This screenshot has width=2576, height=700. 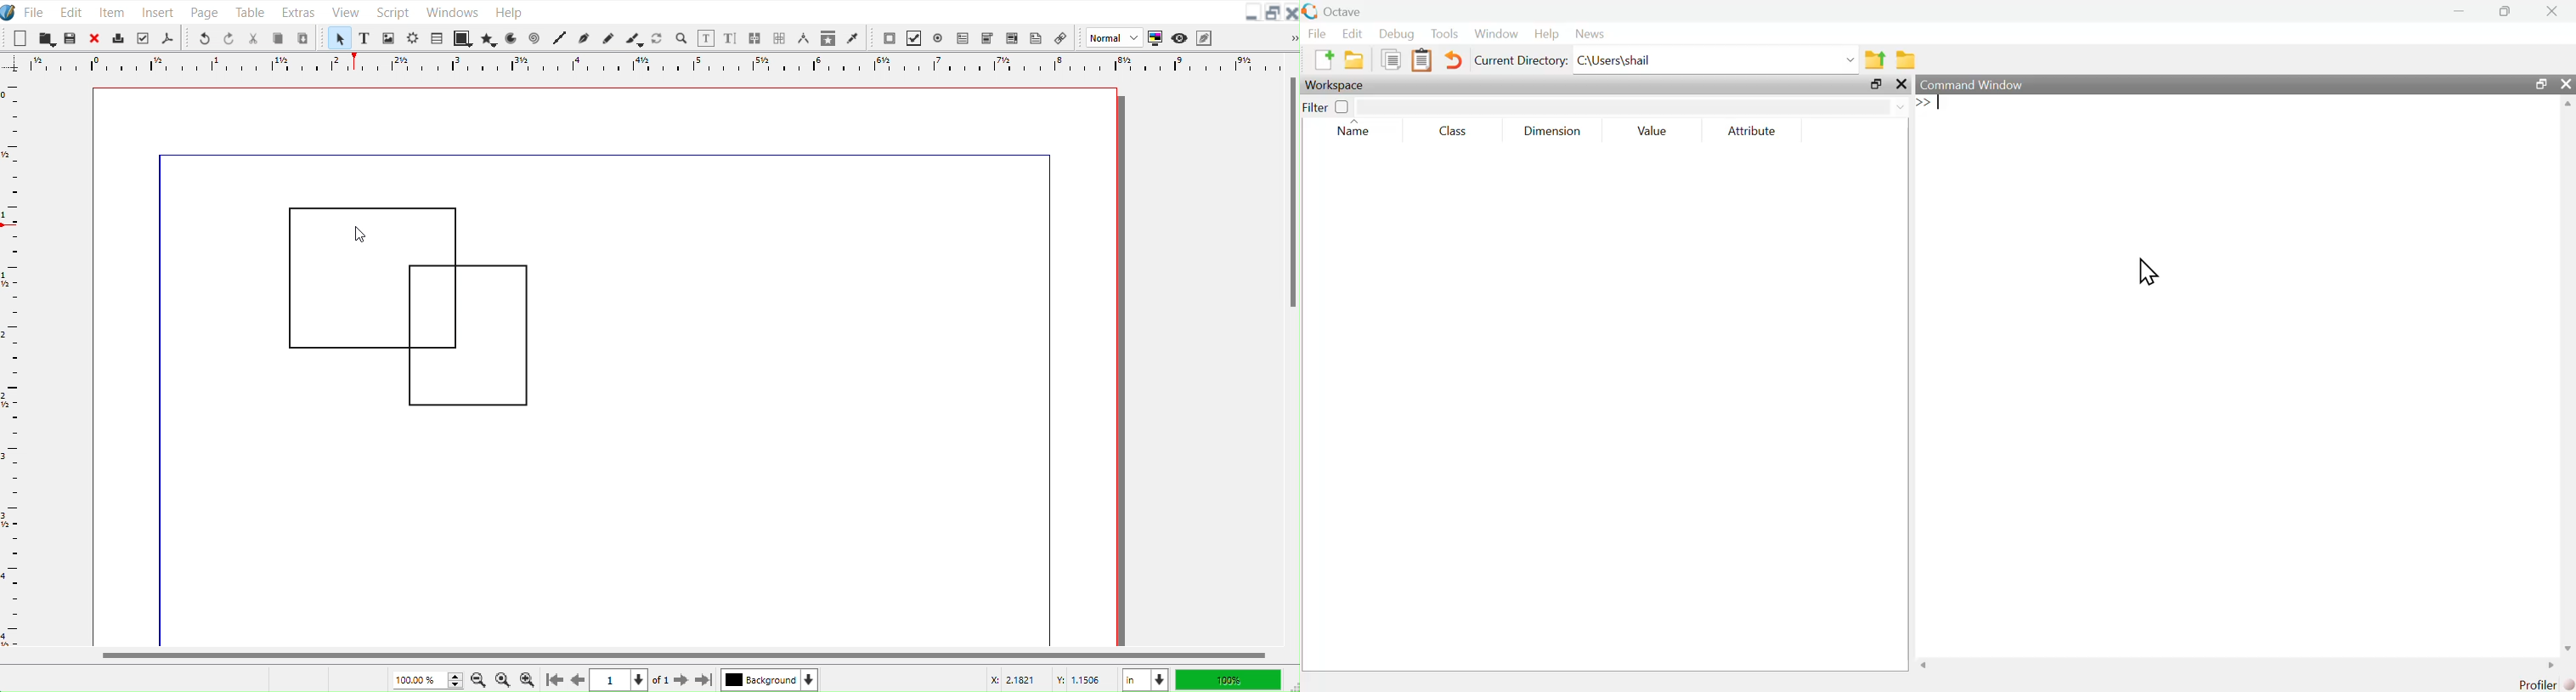 I want to click on X Co-ordinate, so click(x=1013, y=680).